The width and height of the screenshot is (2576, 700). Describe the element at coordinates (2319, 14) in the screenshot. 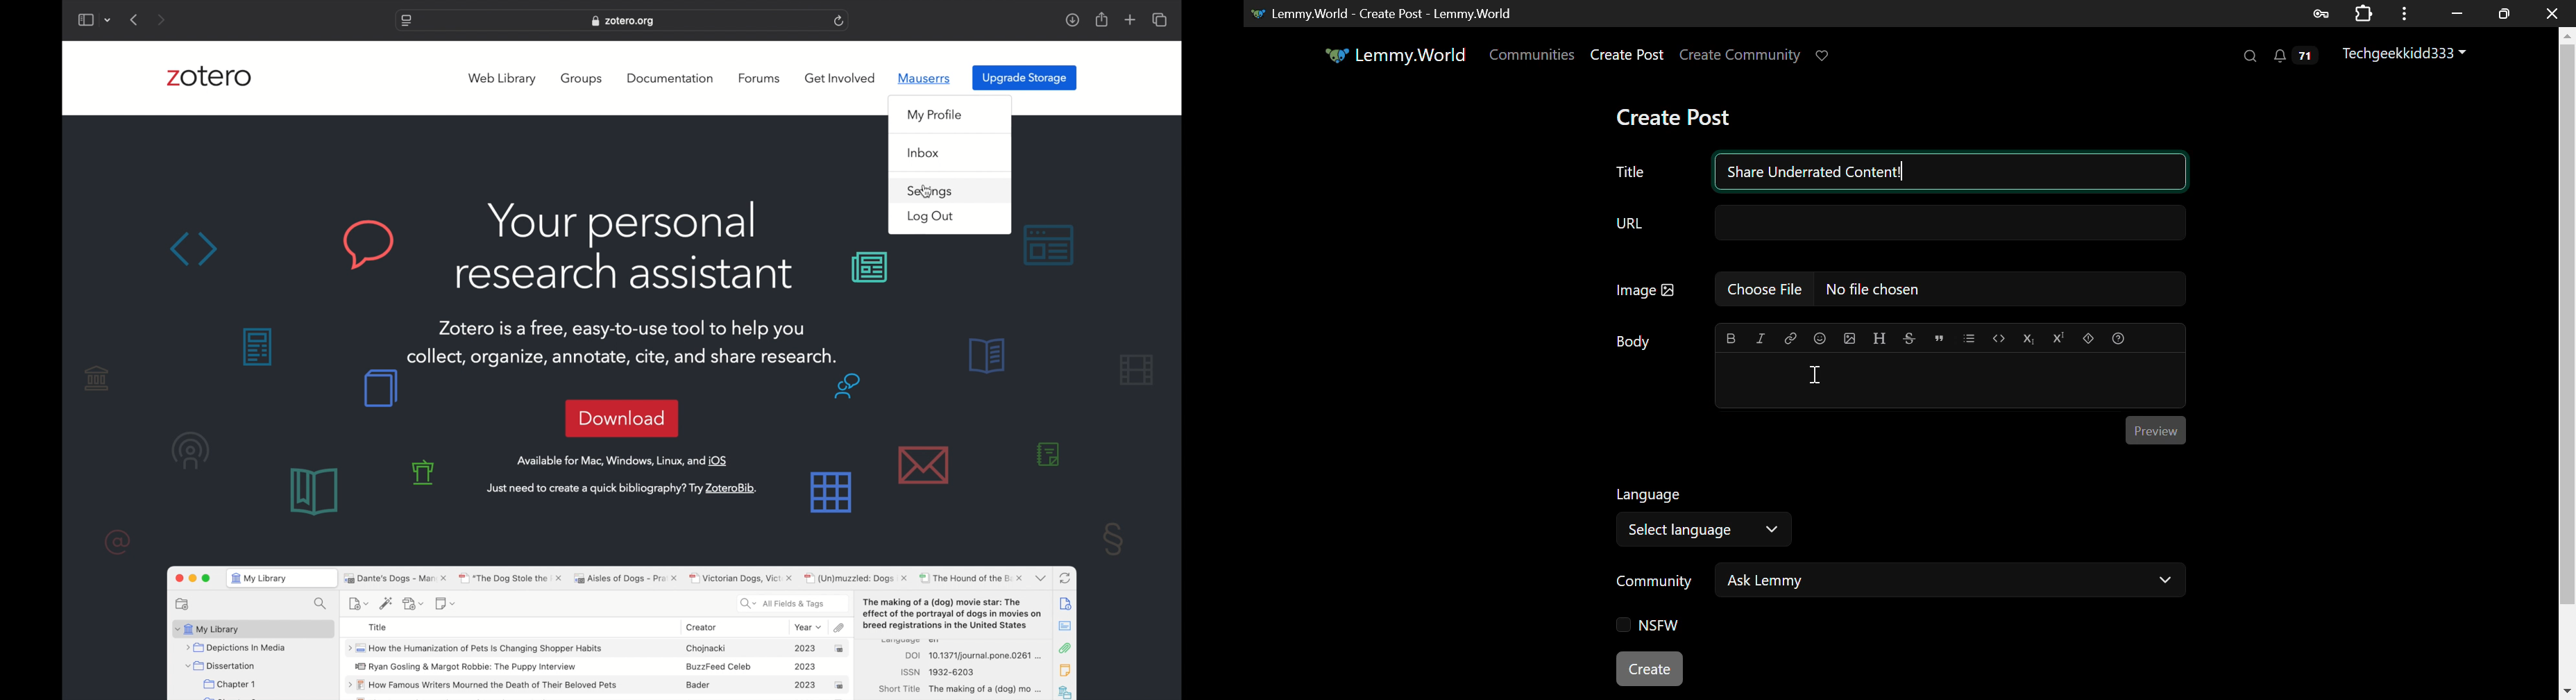

I see `Saved Password Data` at that location.